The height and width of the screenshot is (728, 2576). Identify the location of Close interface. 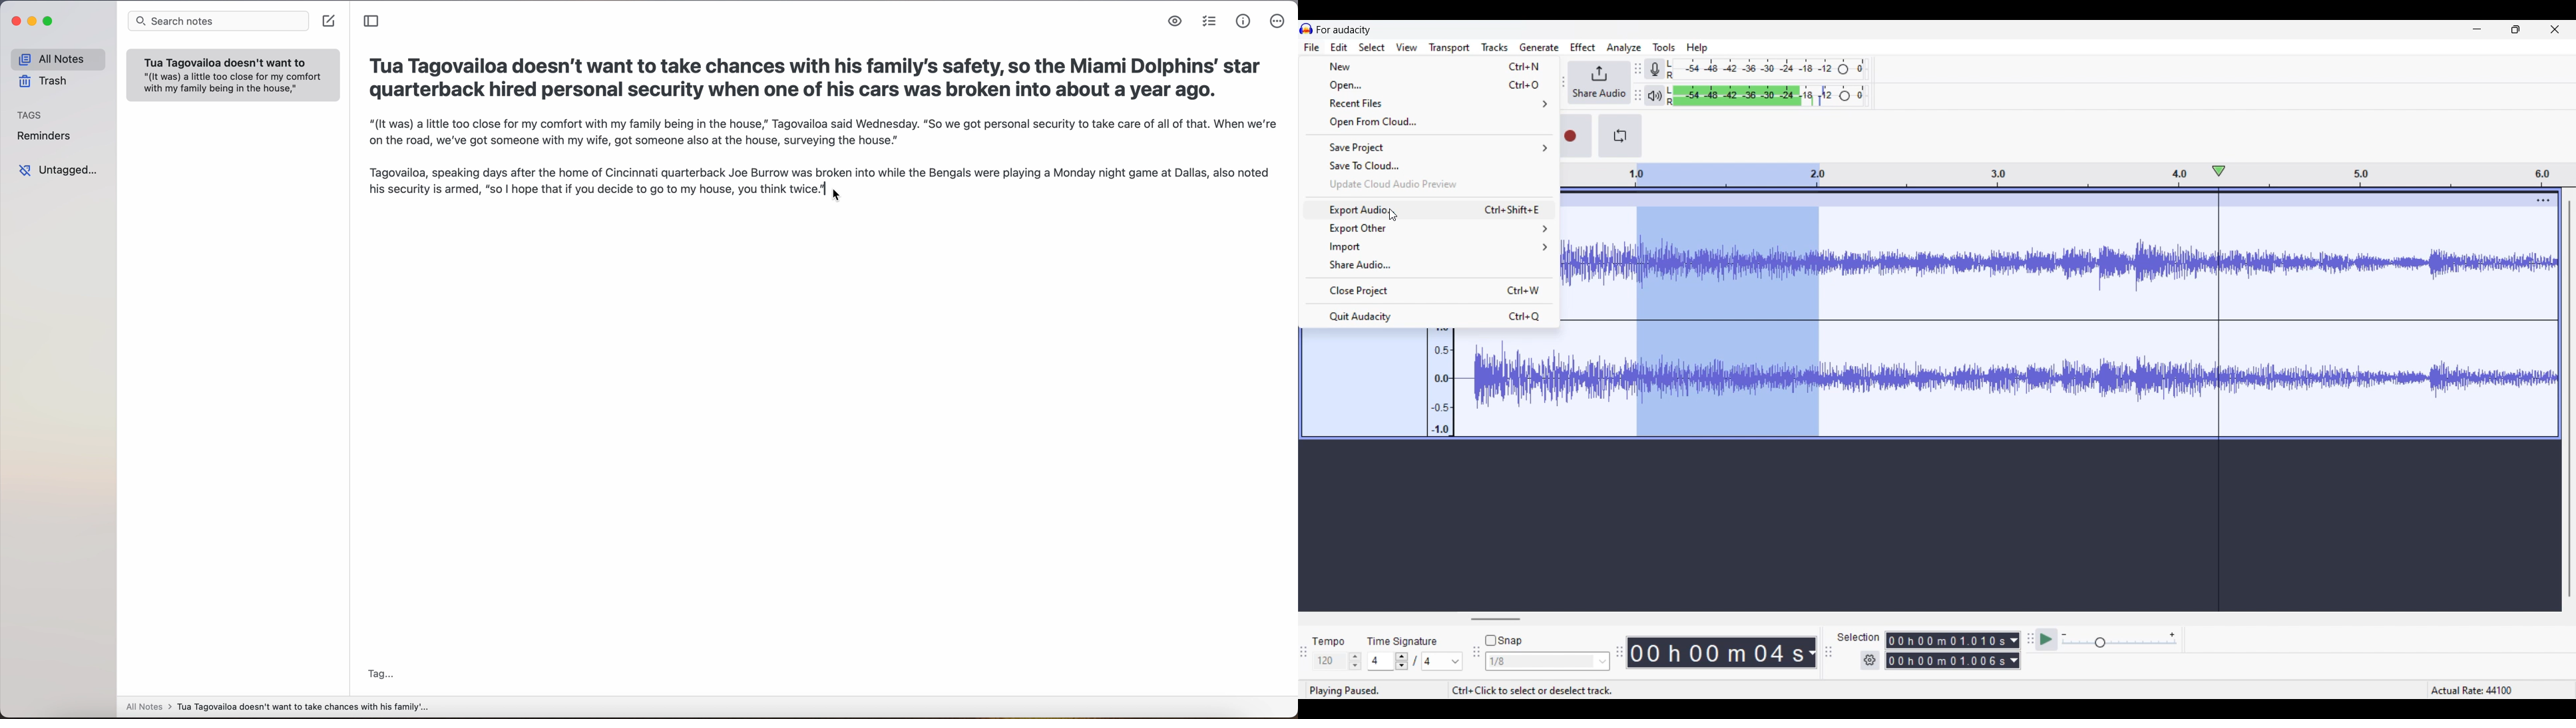
(2555, 29).